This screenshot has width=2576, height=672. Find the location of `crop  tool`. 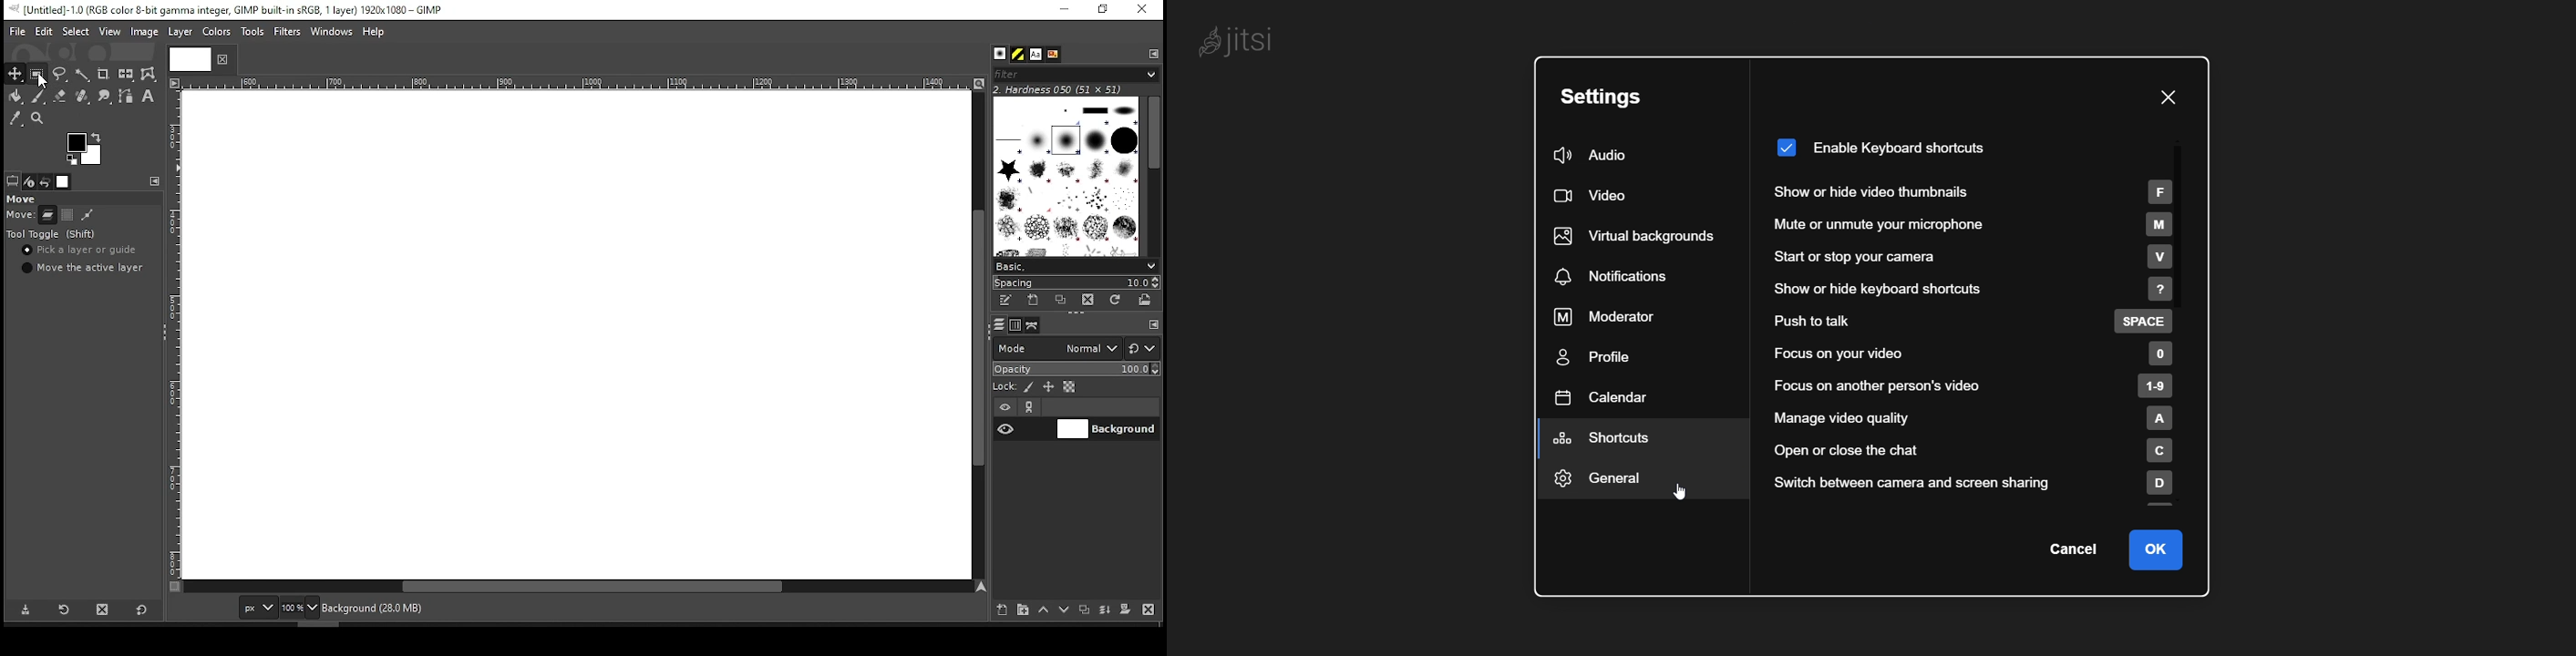

crop  tool is located at coordinates (103, 75).